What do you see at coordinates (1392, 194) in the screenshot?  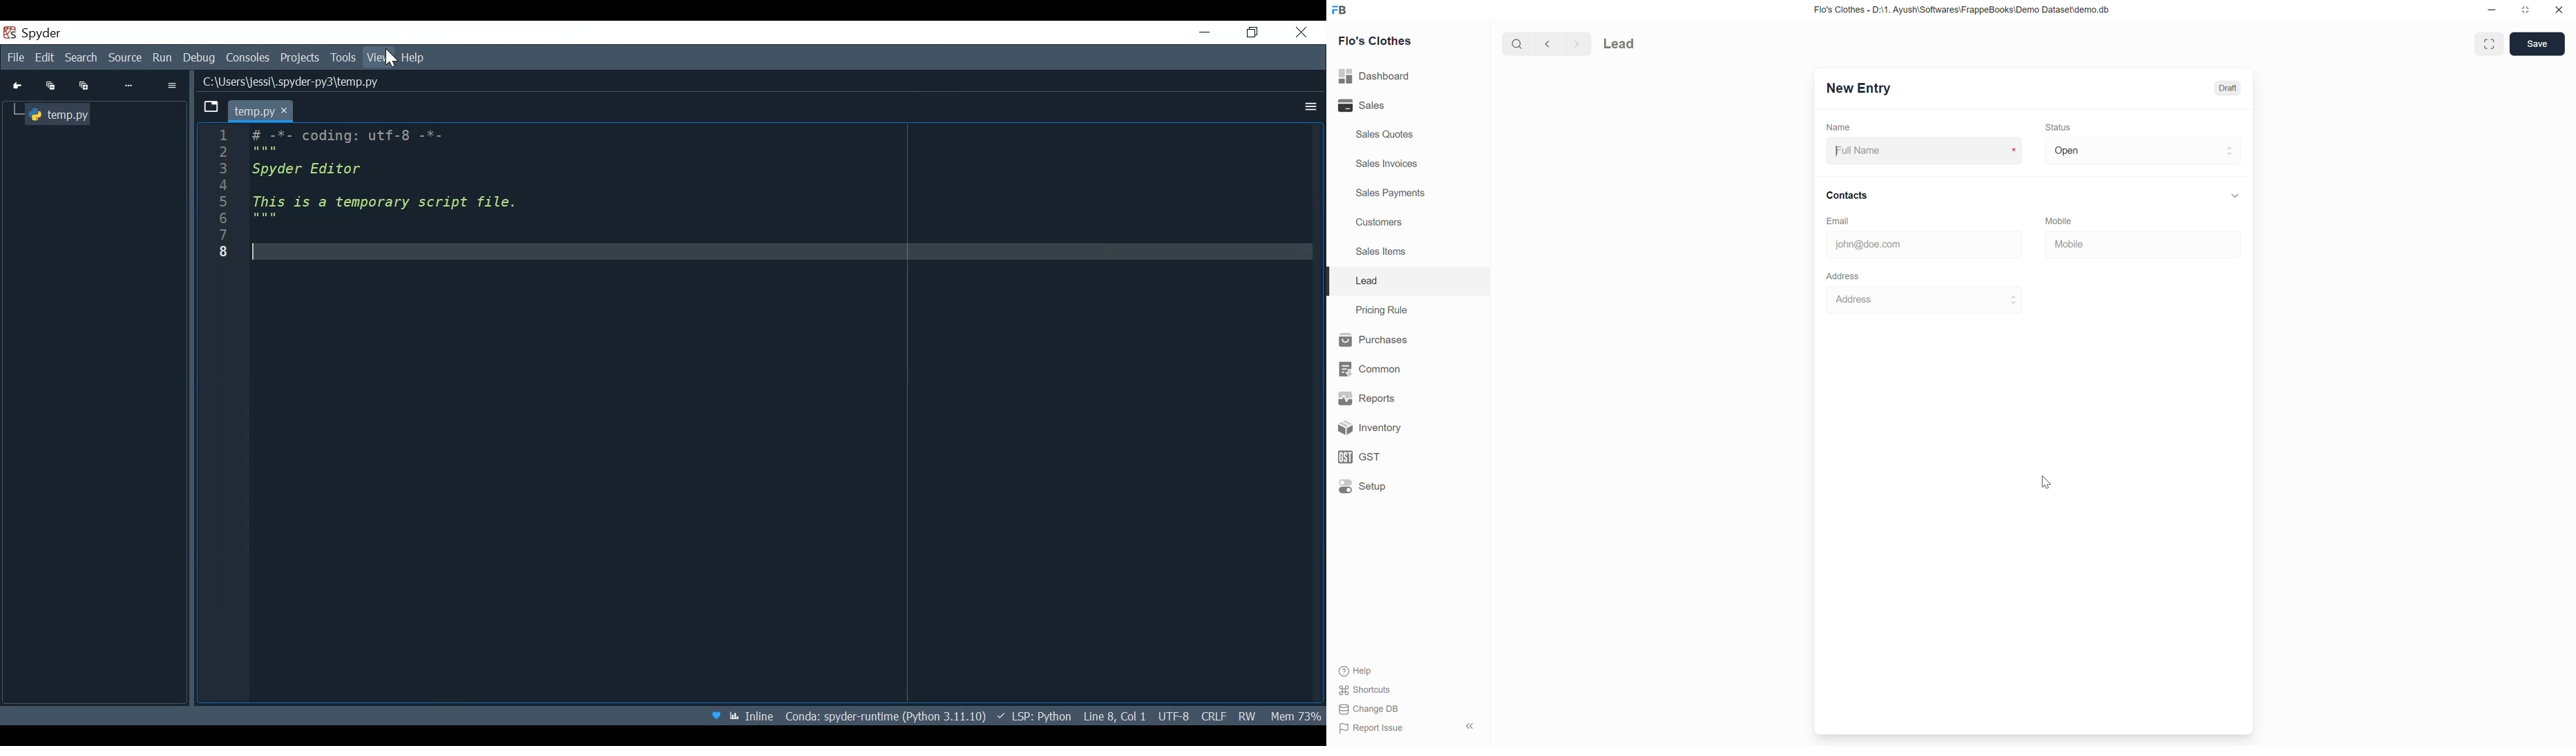 I see `Sales Payments` at bounding box center [1392, 194].